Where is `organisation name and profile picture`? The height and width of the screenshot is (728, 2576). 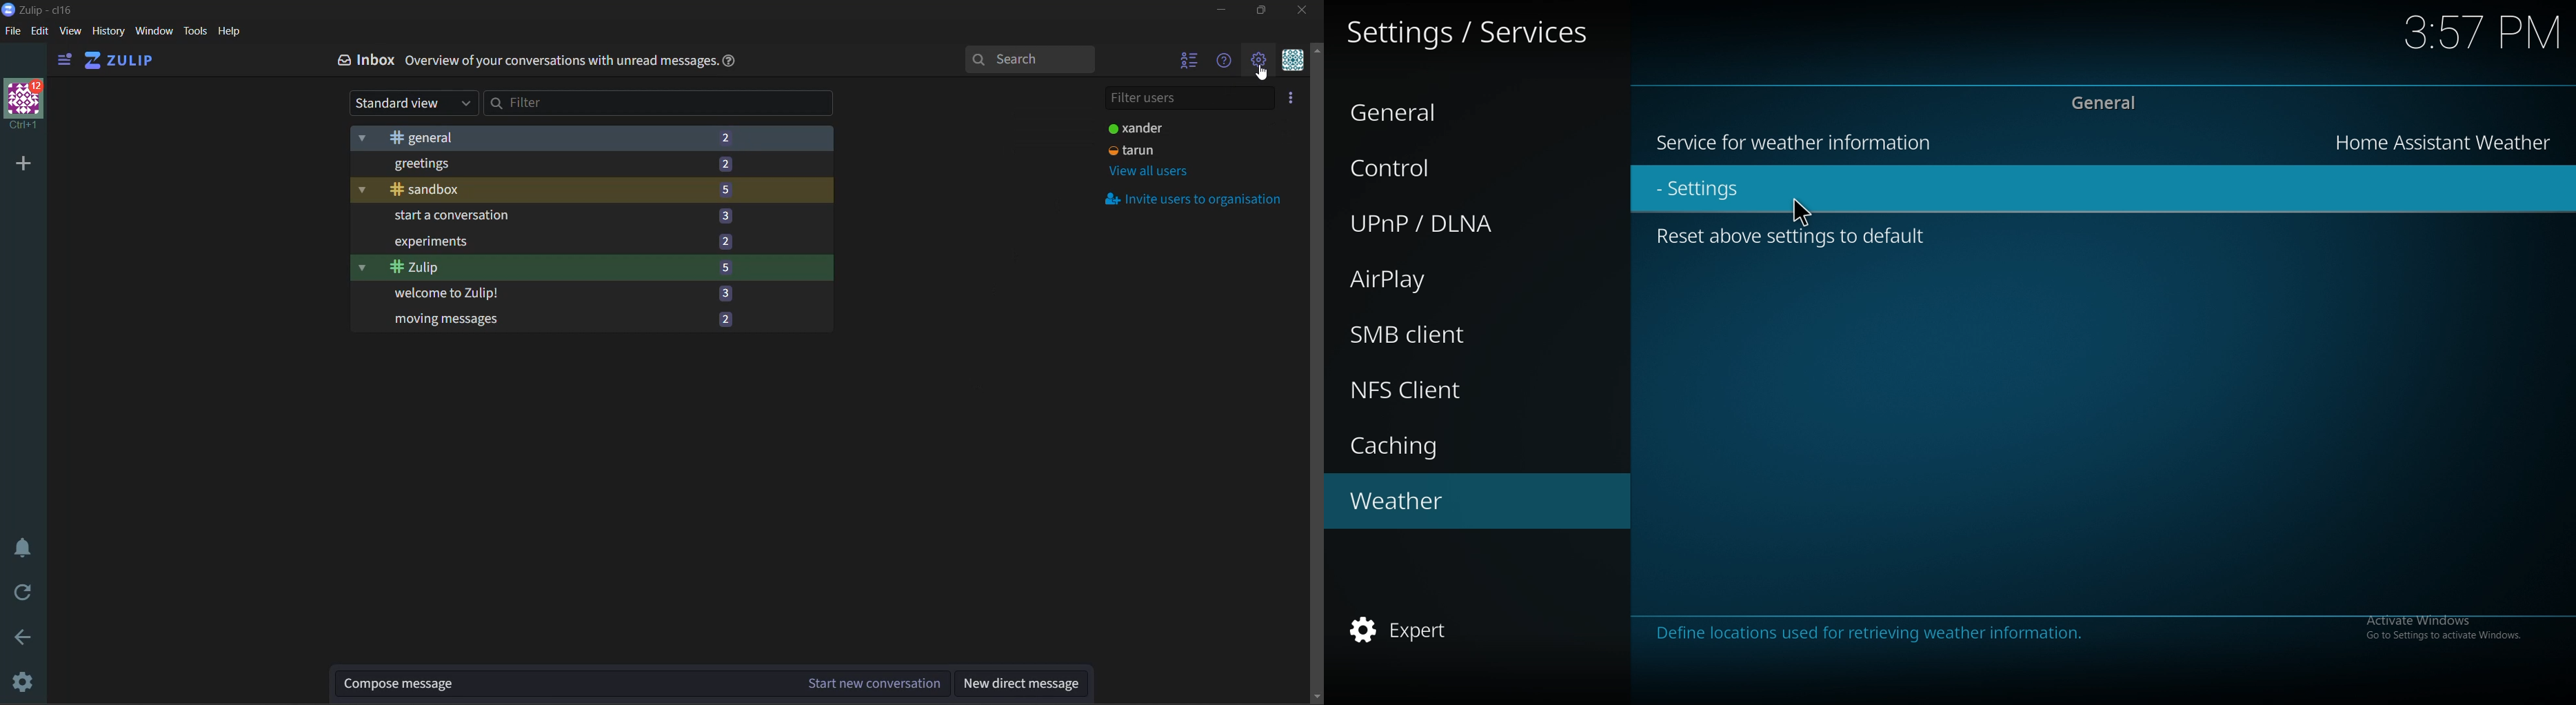 organisation name and profile picture is located at coordinates (25, 102).